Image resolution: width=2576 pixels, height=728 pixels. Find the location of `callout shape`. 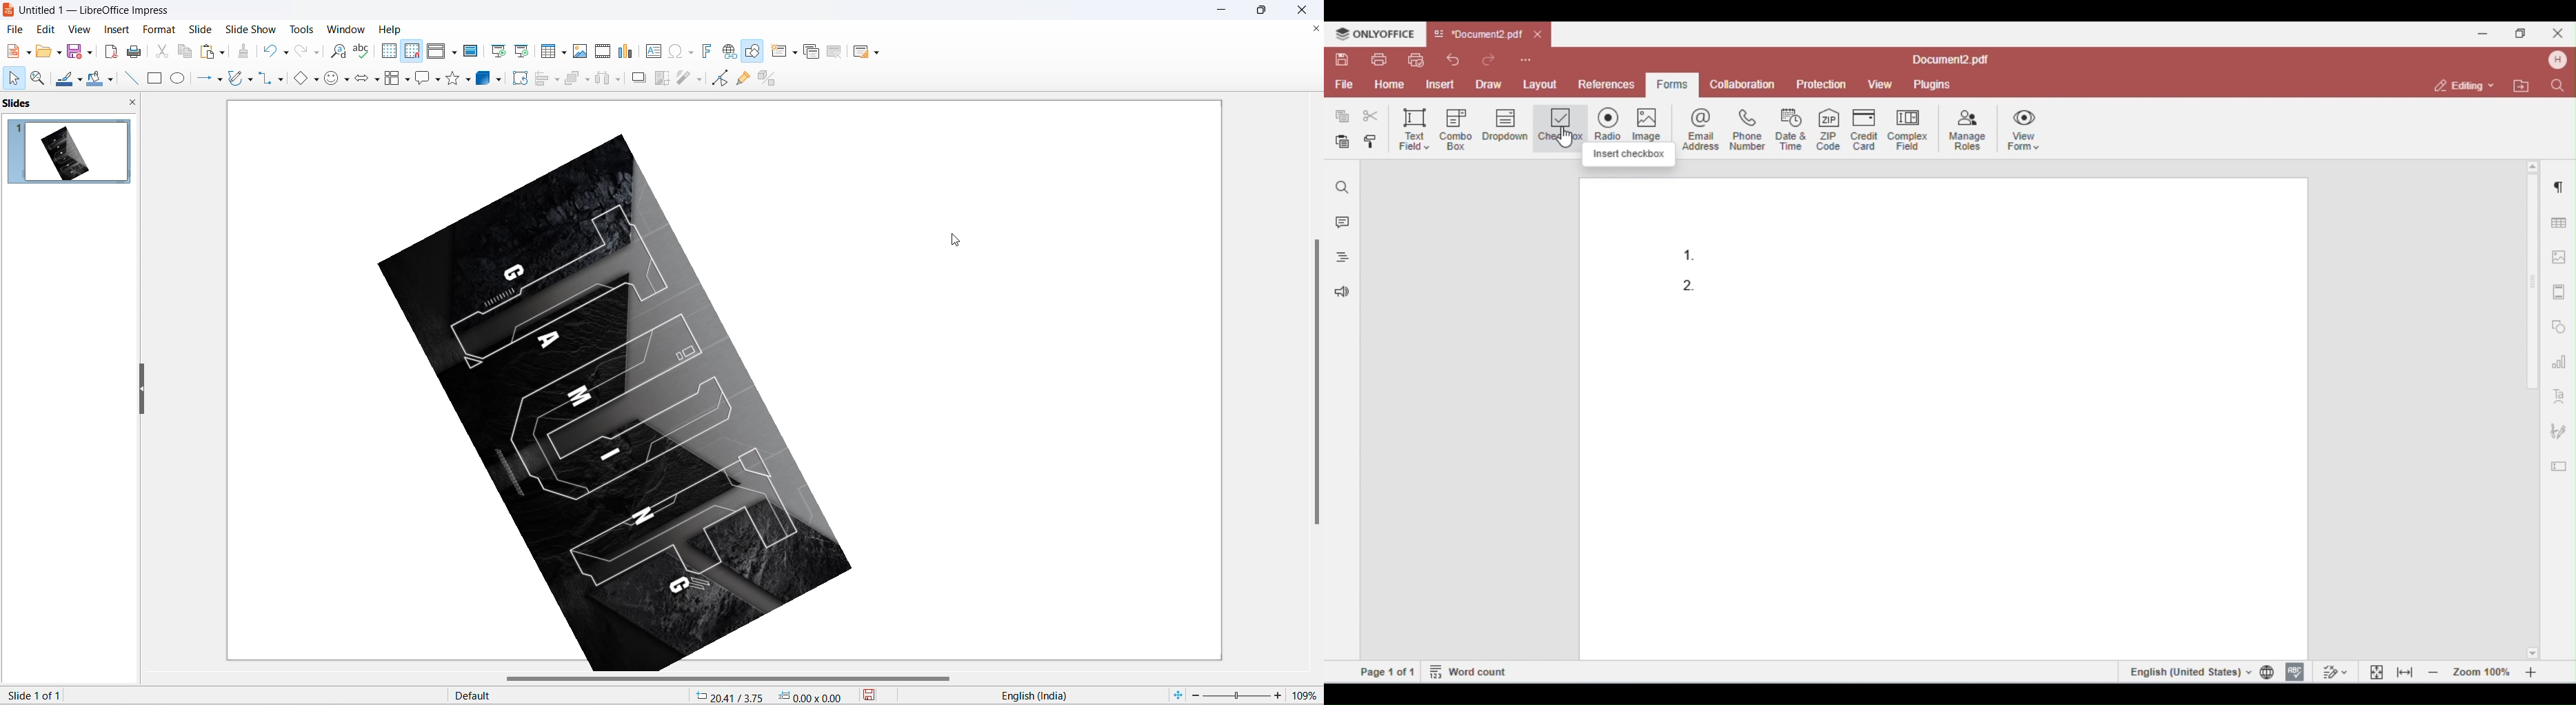

callout shape is located at coordinates (421, 79).